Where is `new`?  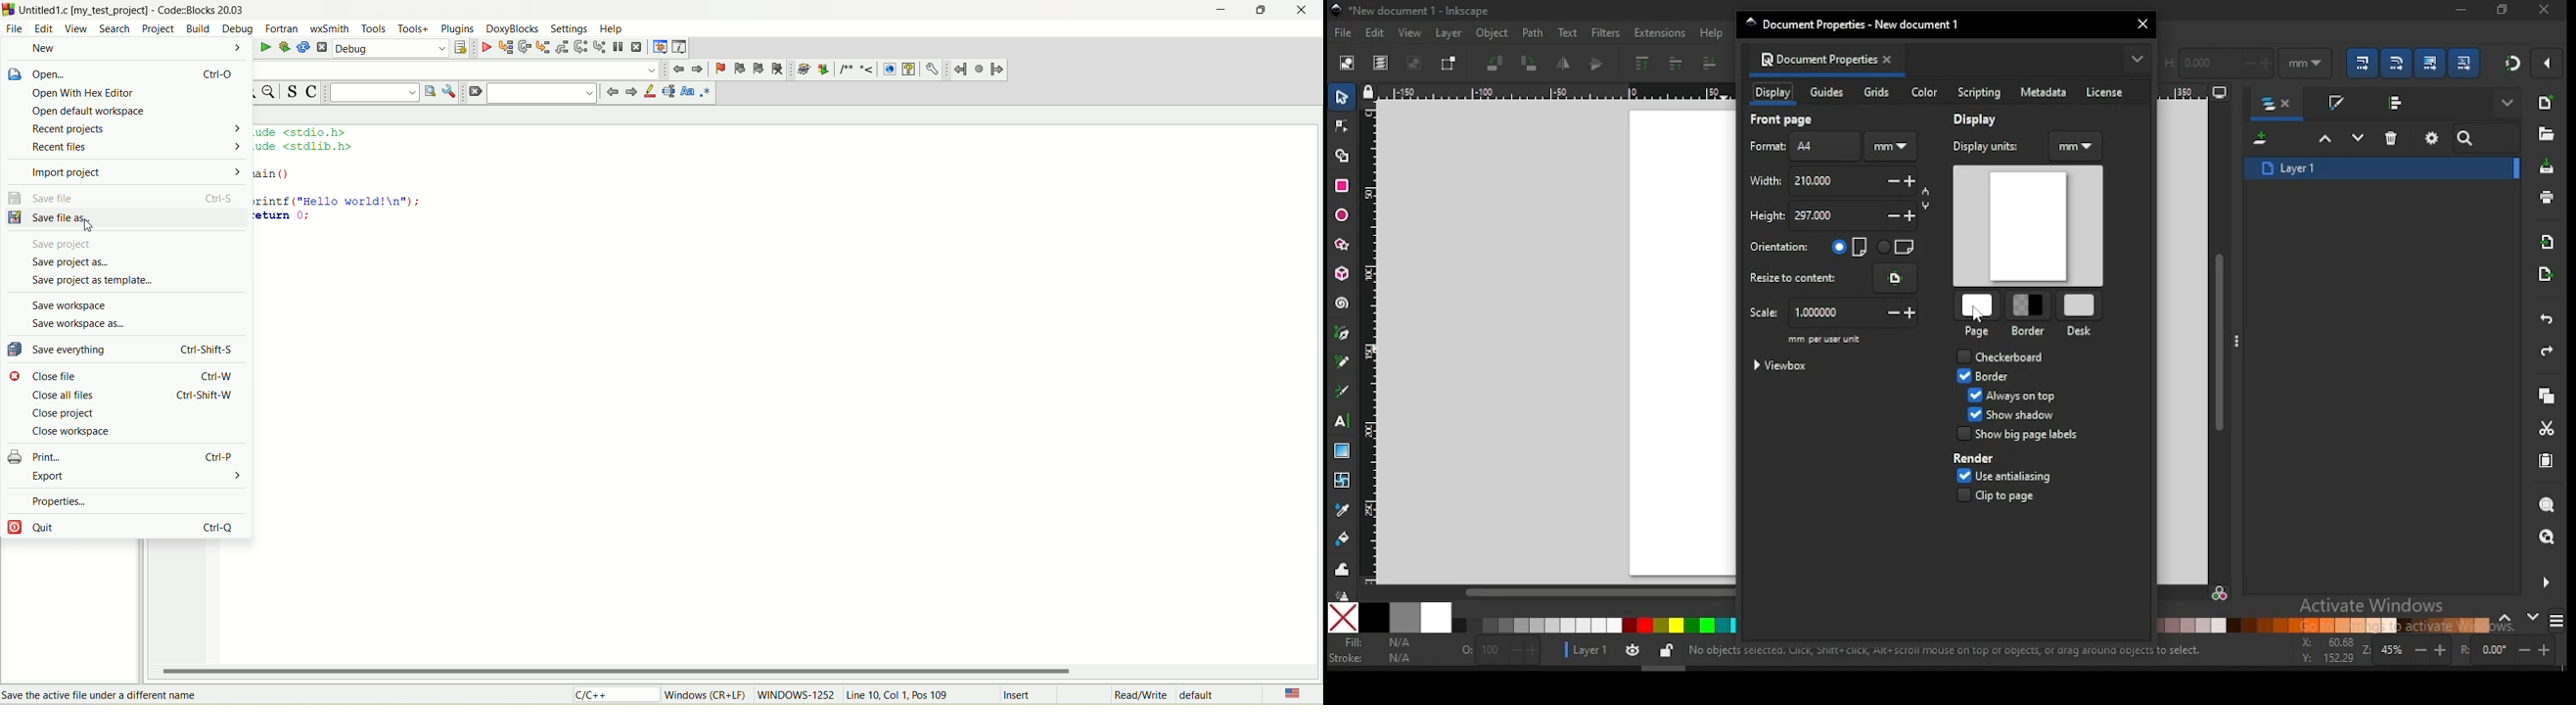
new is located at coordinates (138, 49).